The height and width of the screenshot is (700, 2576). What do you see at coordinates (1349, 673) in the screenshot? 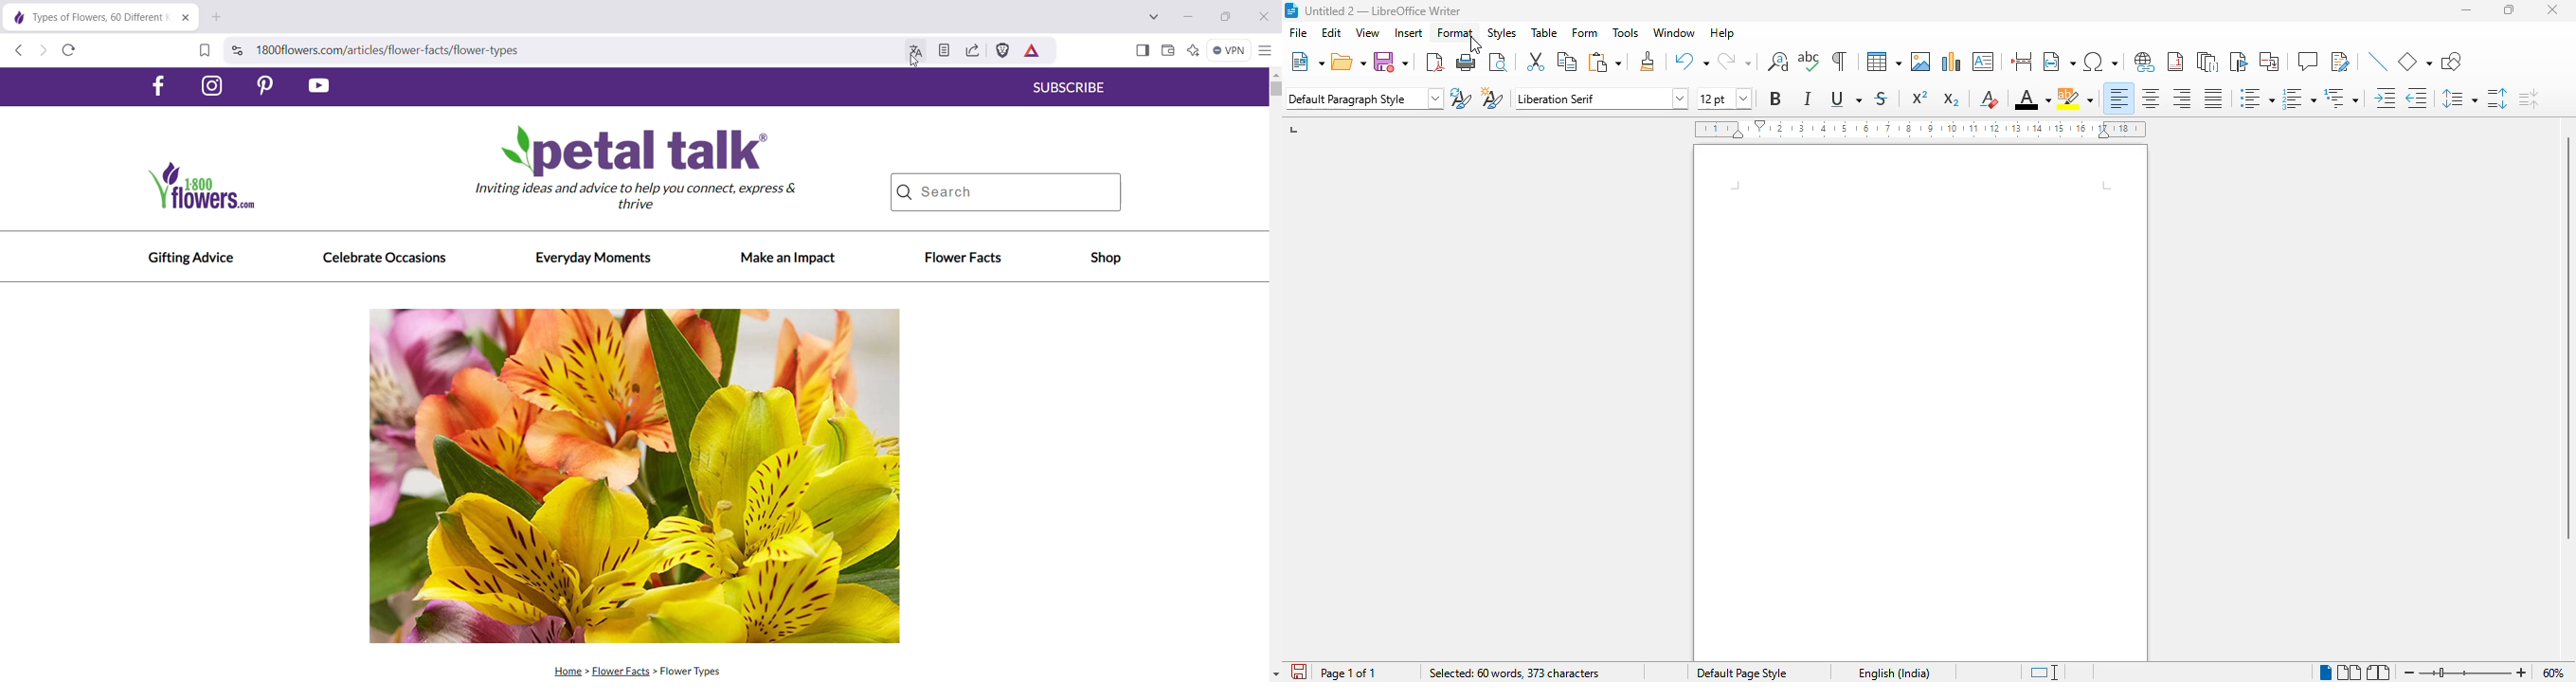
I see `page 1 of 1` at bounding box center [1349, 673].